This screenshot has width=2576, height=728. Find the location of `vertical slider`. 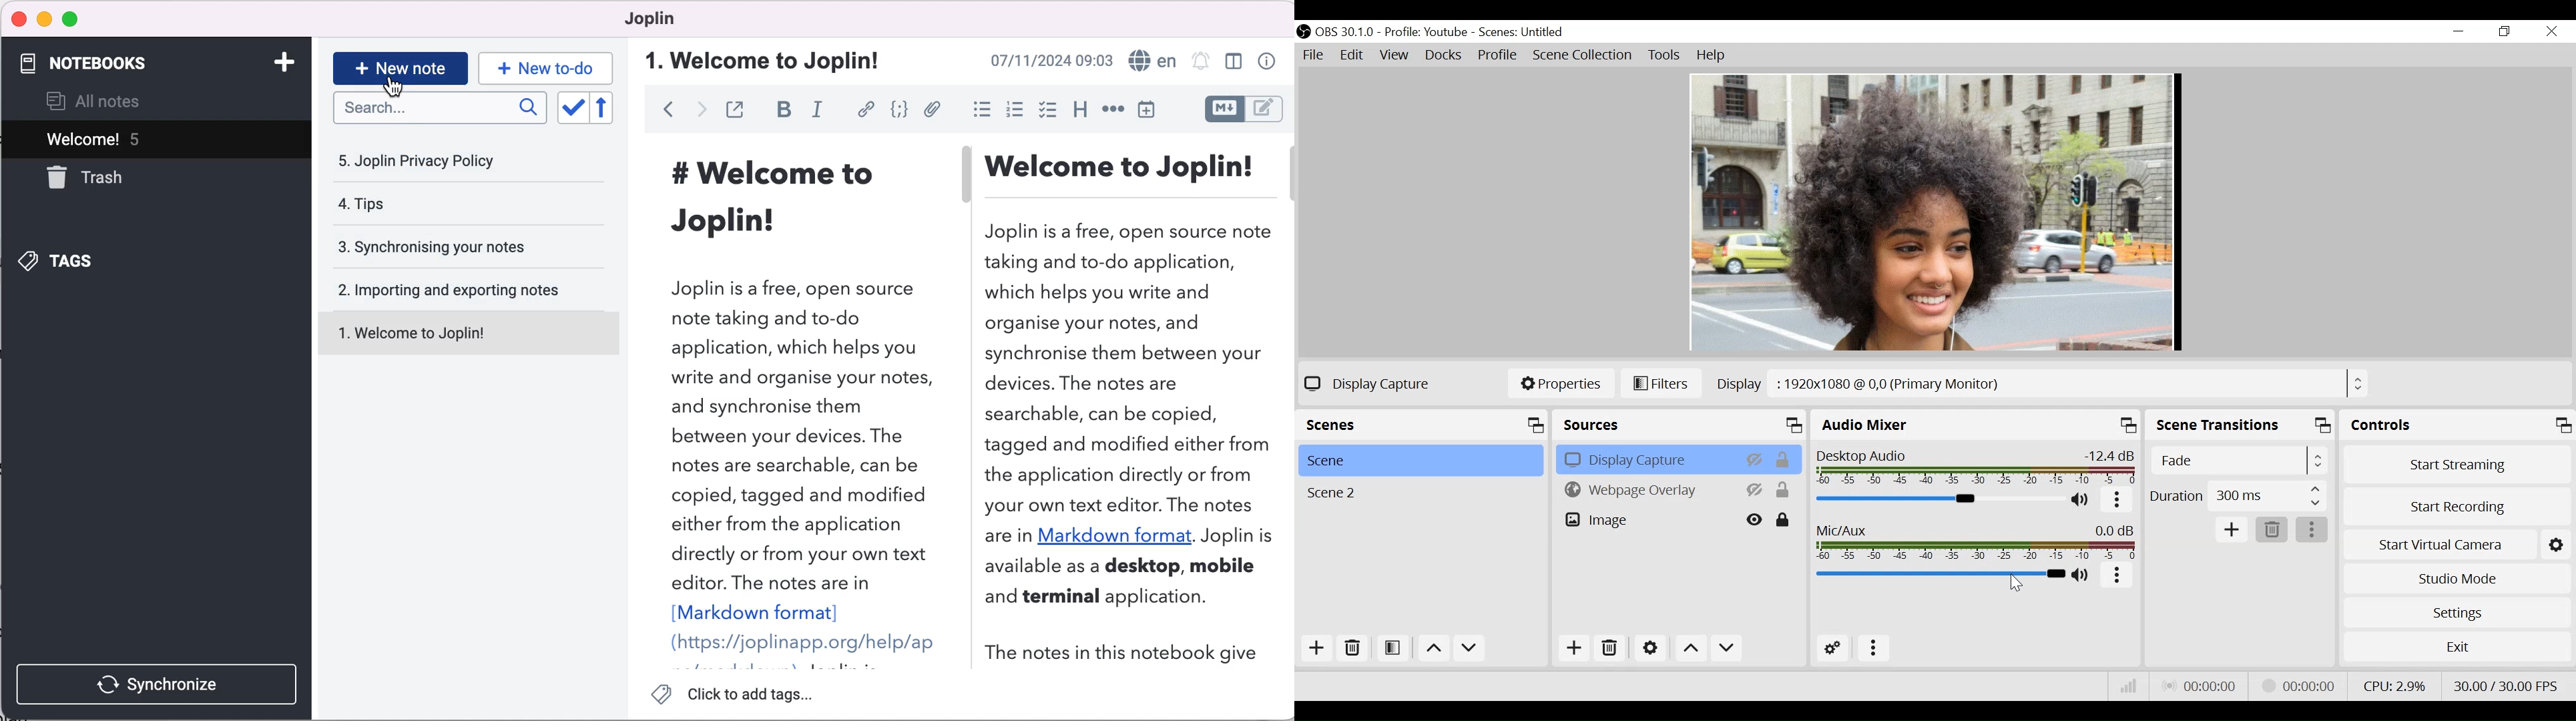

vertical slider is located at coordinates (968, 177).